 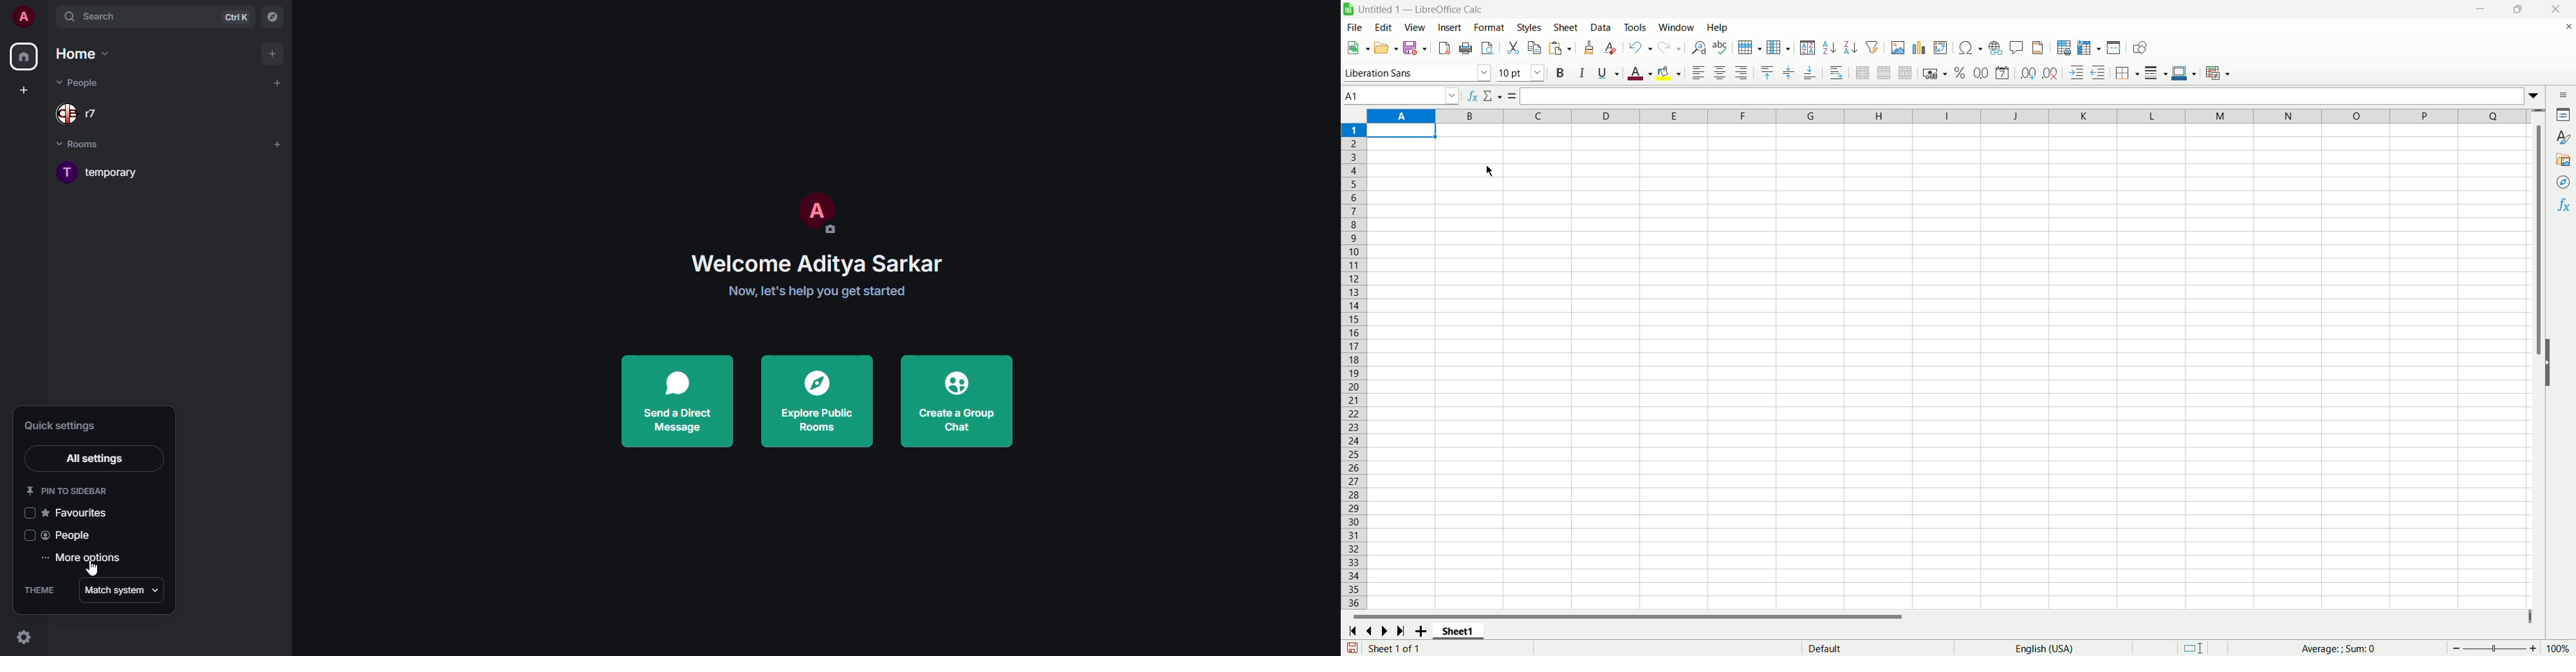 I want to click on first sheet, so click(x=1351, y=630).